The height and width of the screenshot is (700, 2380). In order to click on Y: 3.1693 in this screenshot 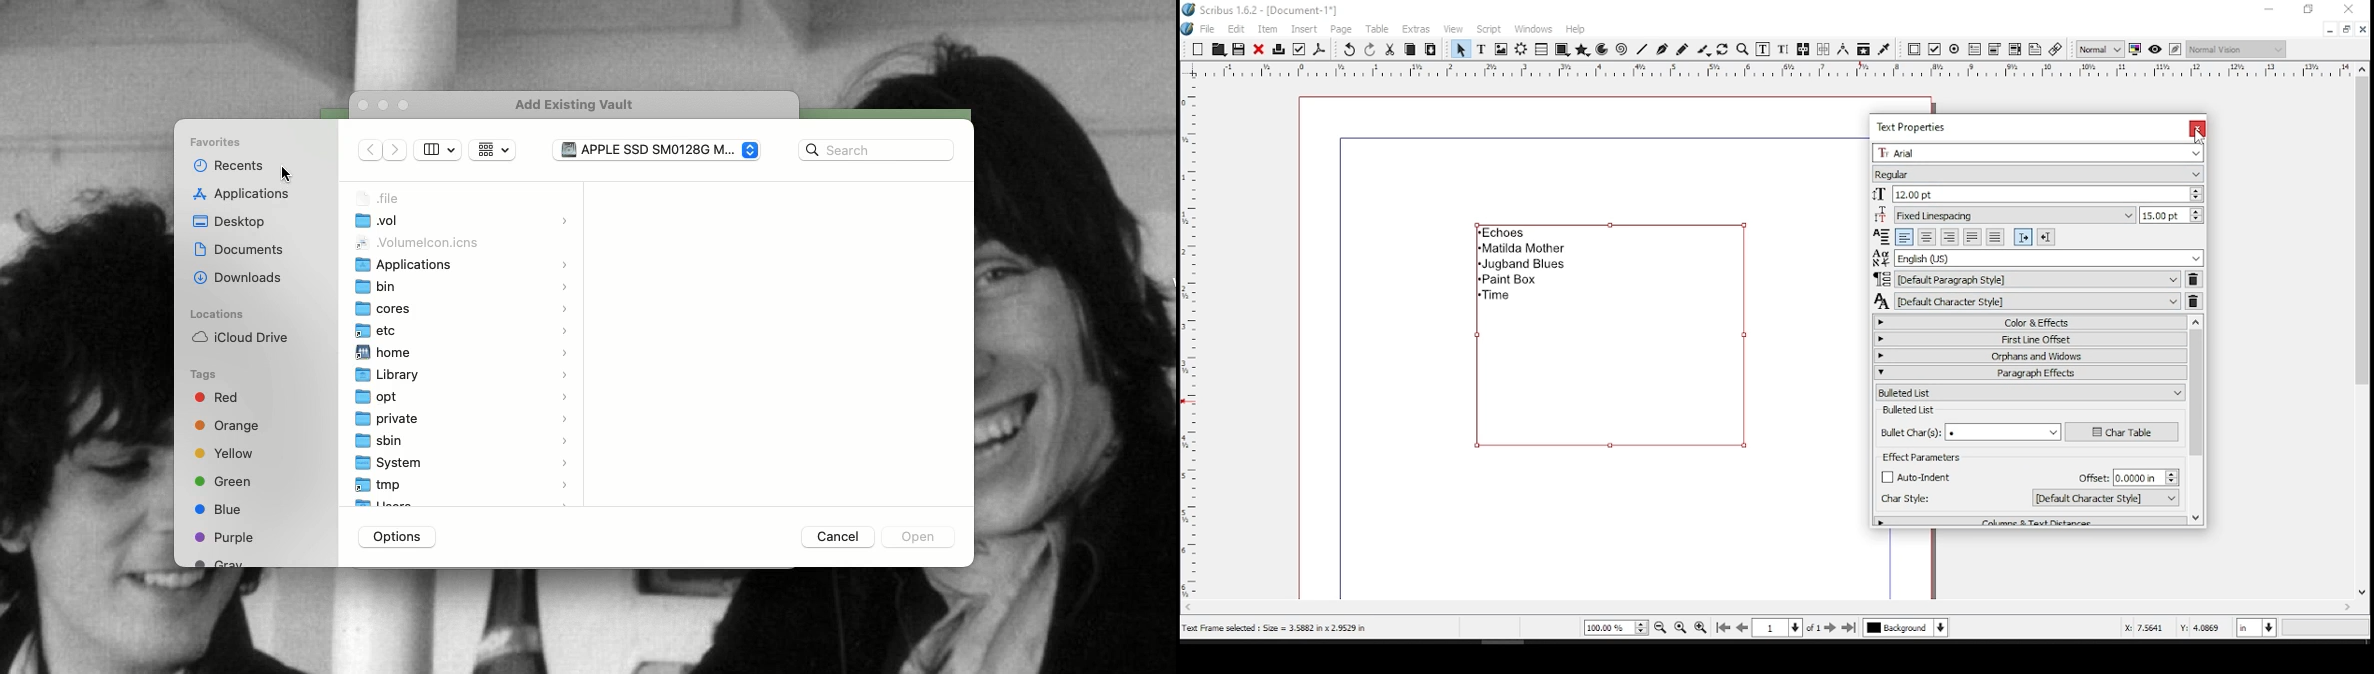, I will do `click(2201, 628)`.